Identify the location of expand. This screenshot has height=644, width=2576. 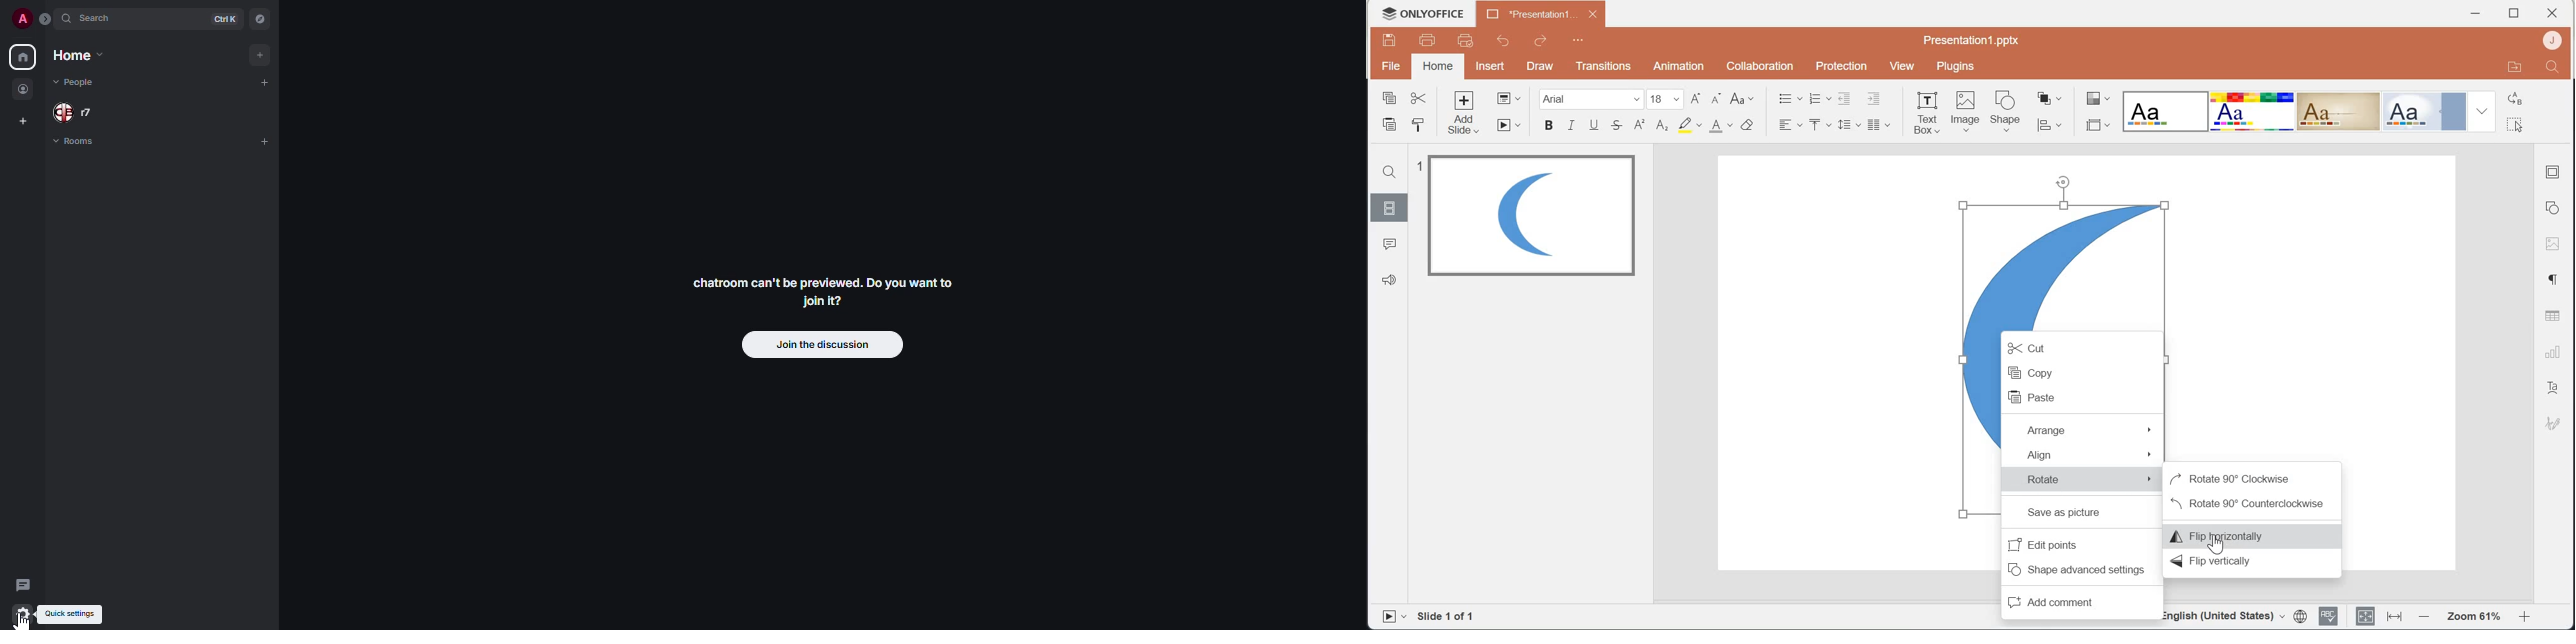
(43, 19).